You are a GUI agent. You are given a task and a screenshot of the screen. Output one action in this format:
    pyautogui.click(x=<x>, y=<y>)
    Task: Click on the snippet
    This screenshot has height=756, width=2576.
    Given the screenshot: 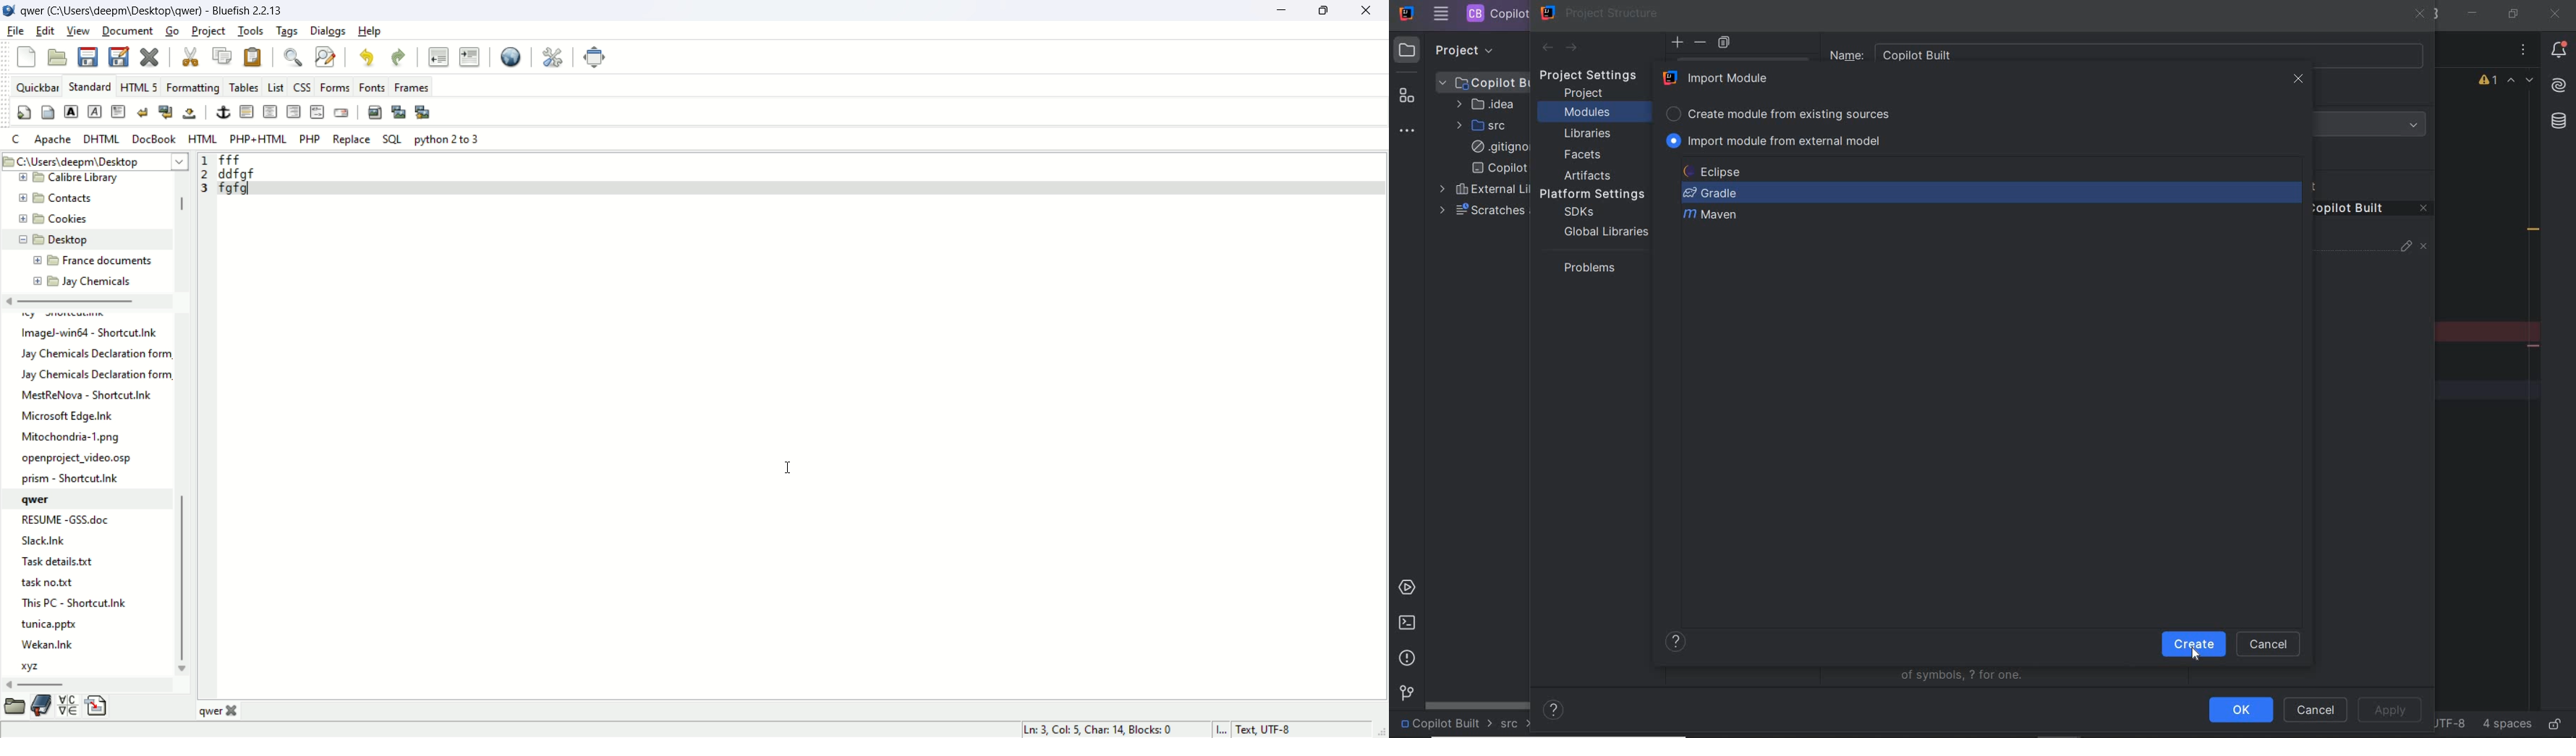 What is the action you would take?
    pyautogui.click(x=98, y=708)
    